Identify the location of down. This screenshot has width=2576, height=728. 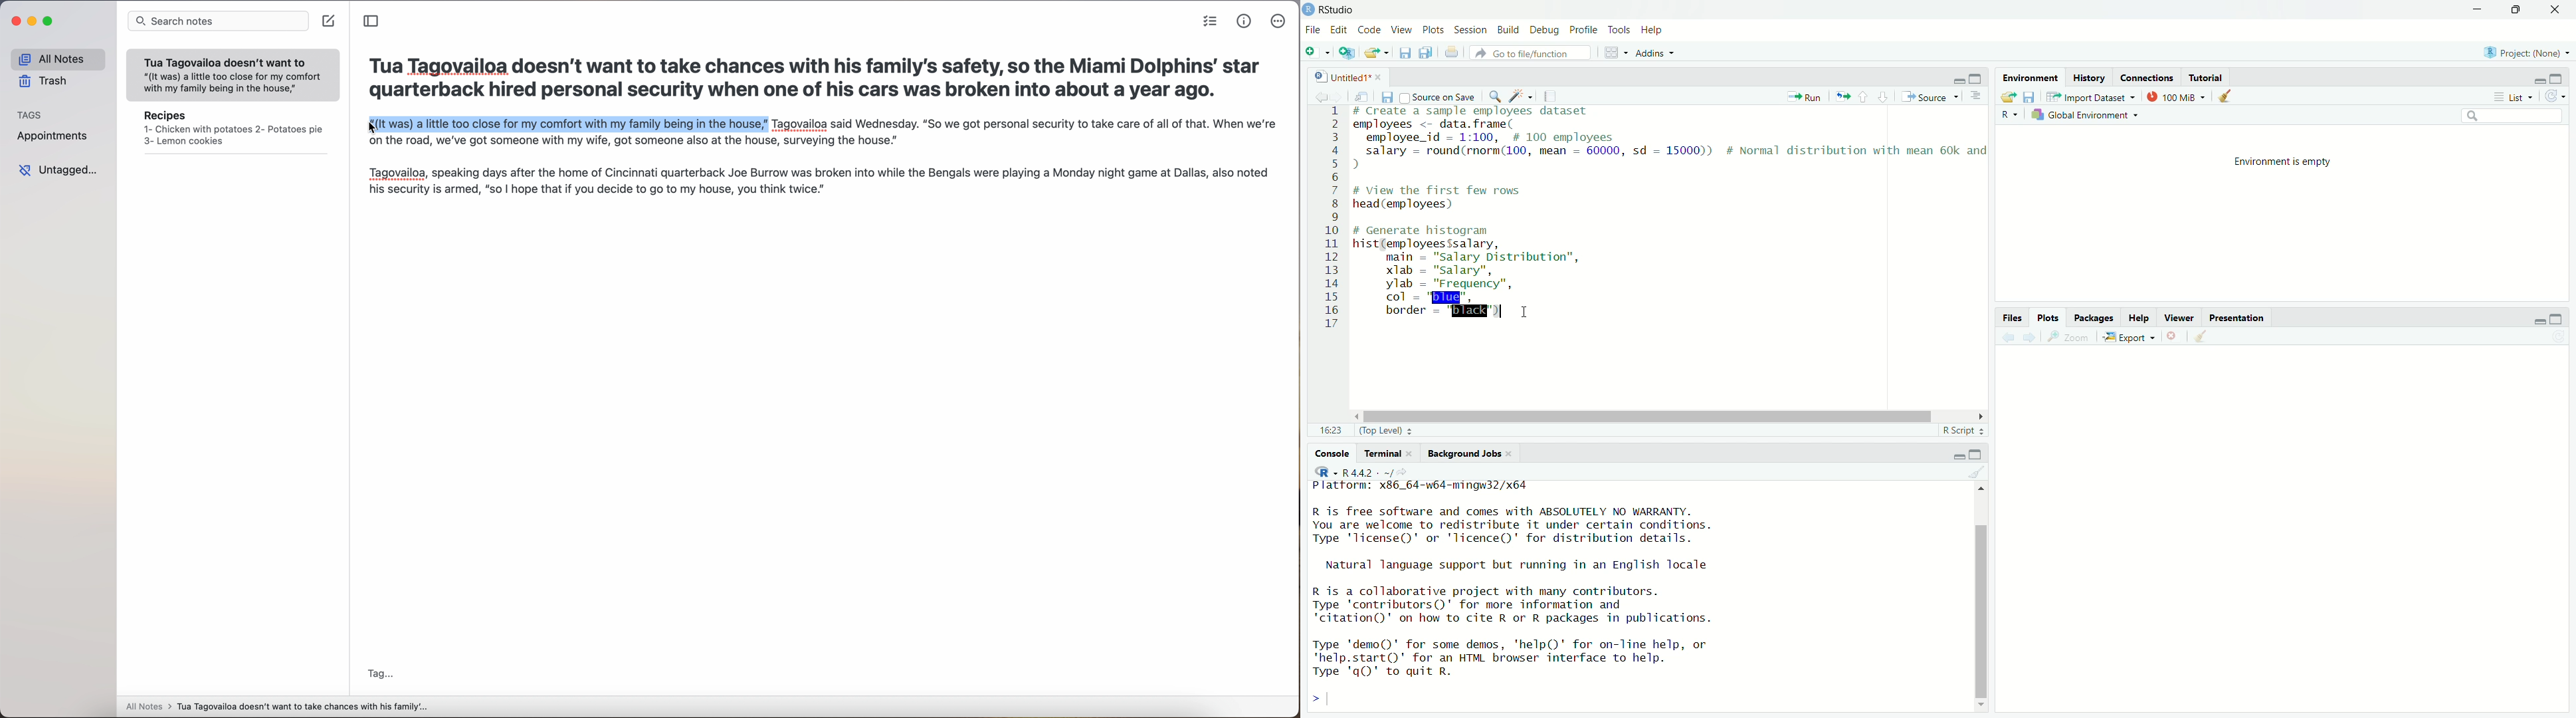
(1884, 96).